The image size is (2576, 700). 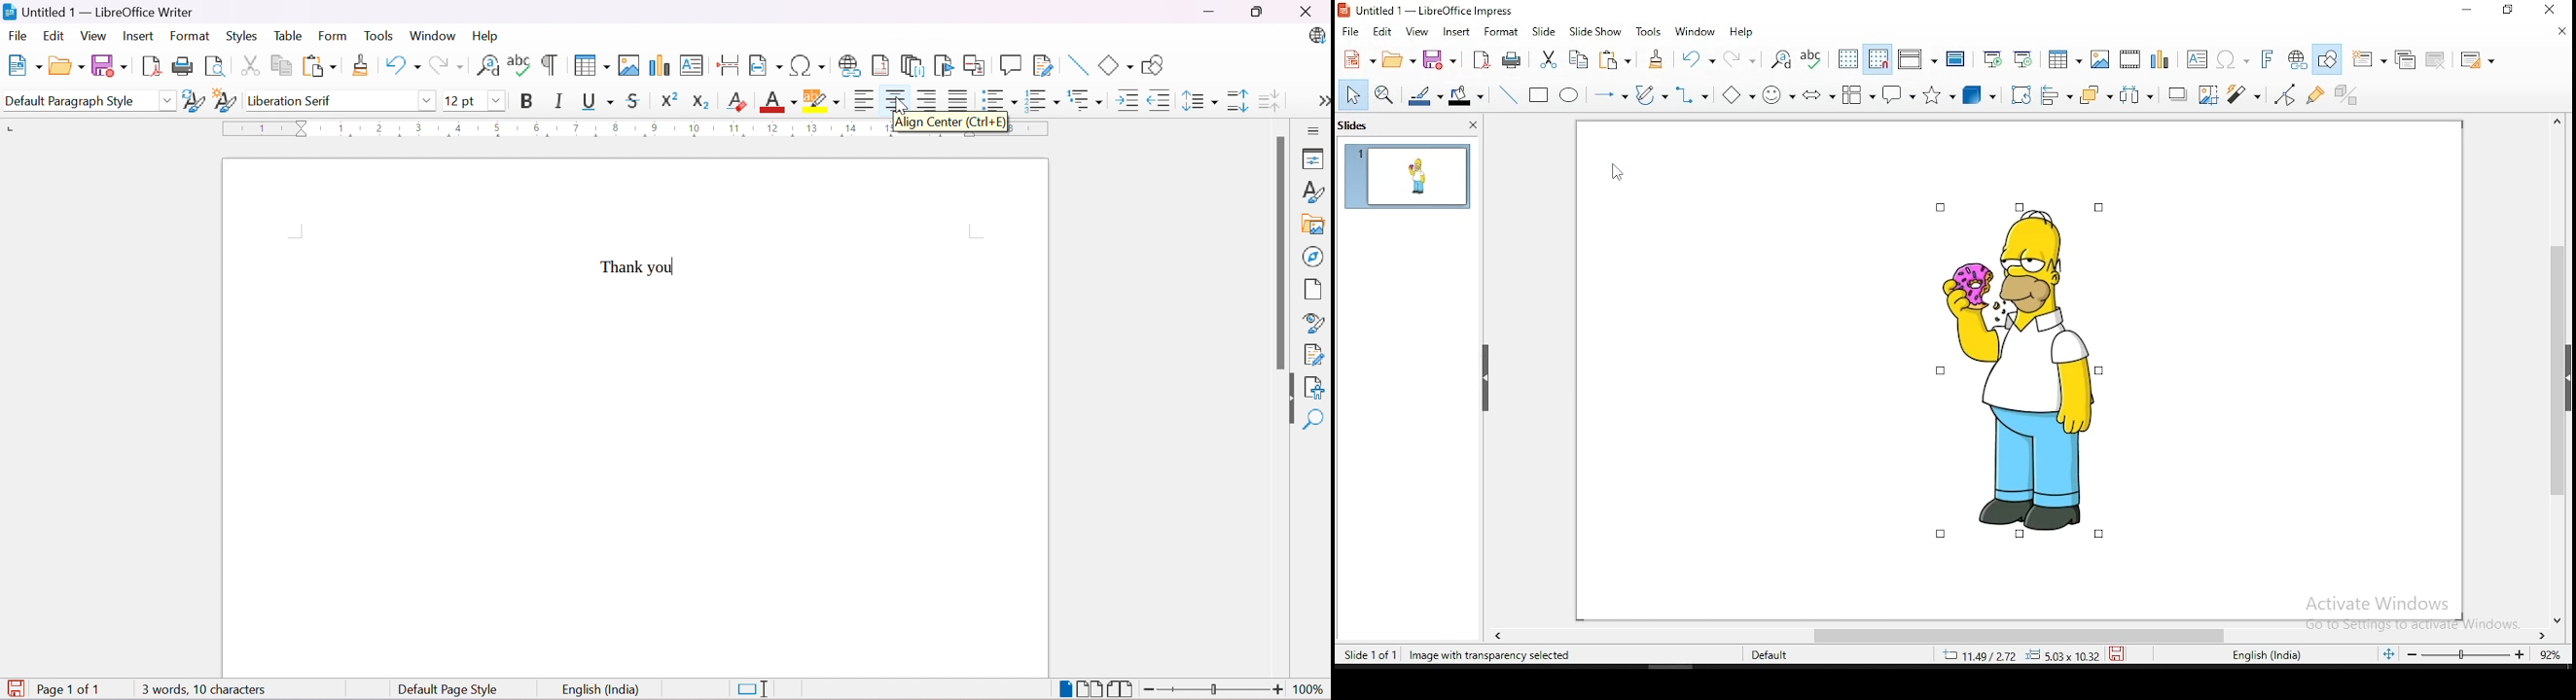 What do you see at coordinates (700, 102) in the screenshot?
I see `Subscript` at bounding box center [700, 102].